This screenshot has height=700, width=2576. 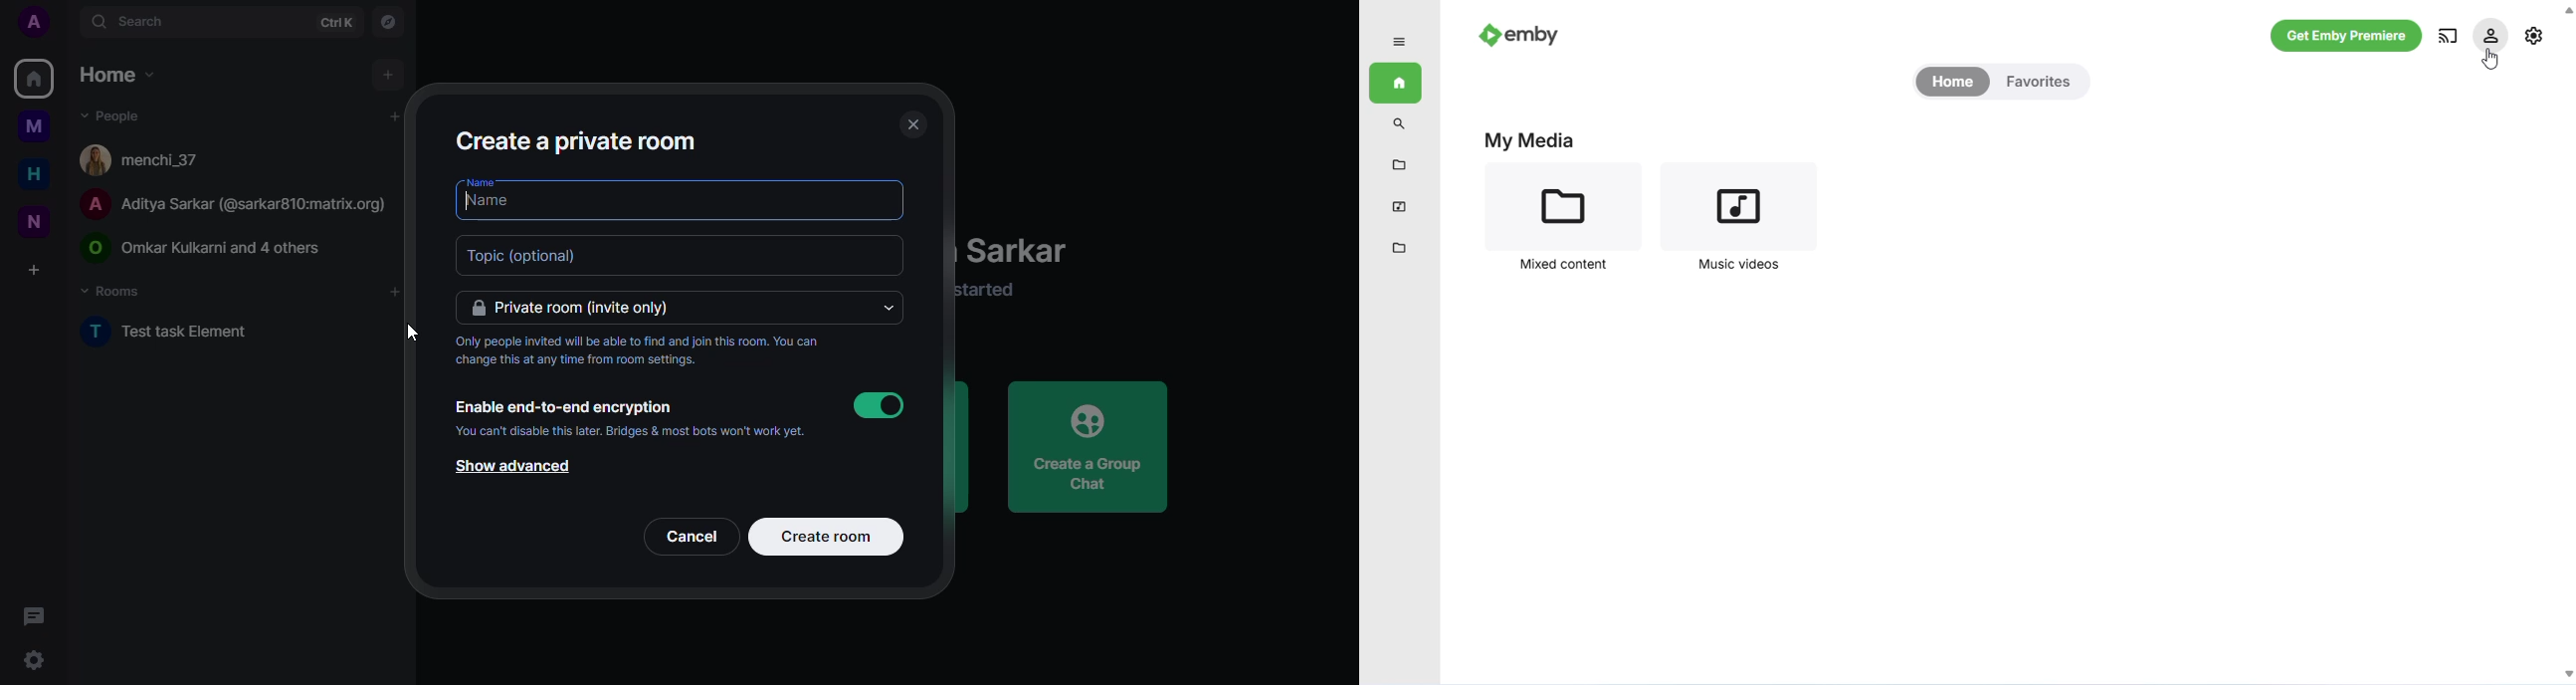 I want to click on Enable end-to-end encryption, so click(x=565, y=405).